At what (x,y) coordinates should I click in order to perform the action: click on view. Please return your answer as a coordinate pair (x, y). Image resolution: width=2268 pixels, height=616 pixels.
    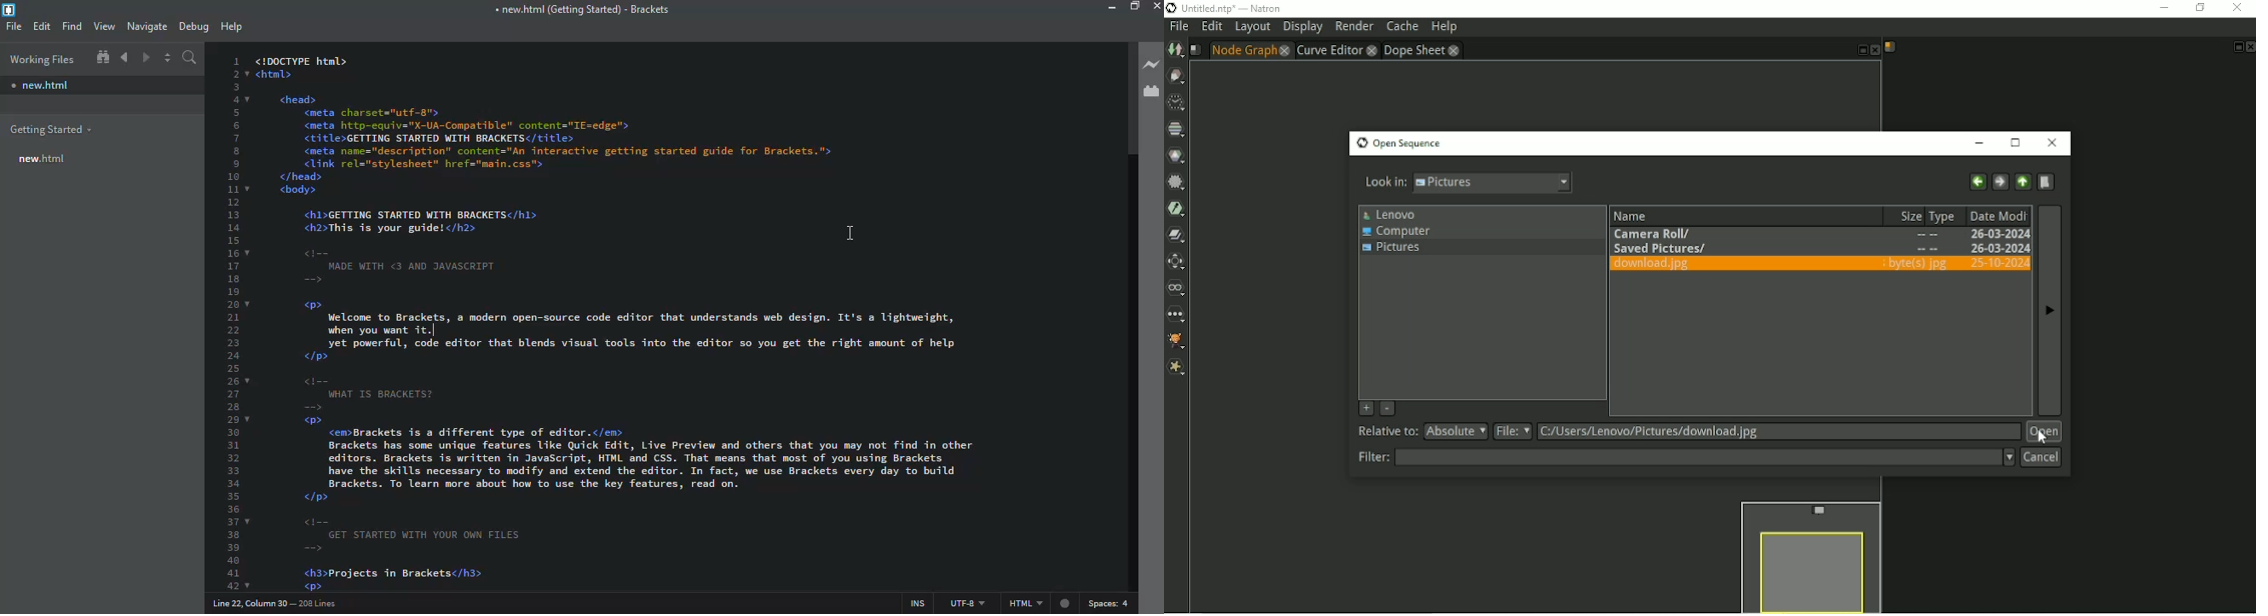
    Looking at the image, I should click on (105, 25).